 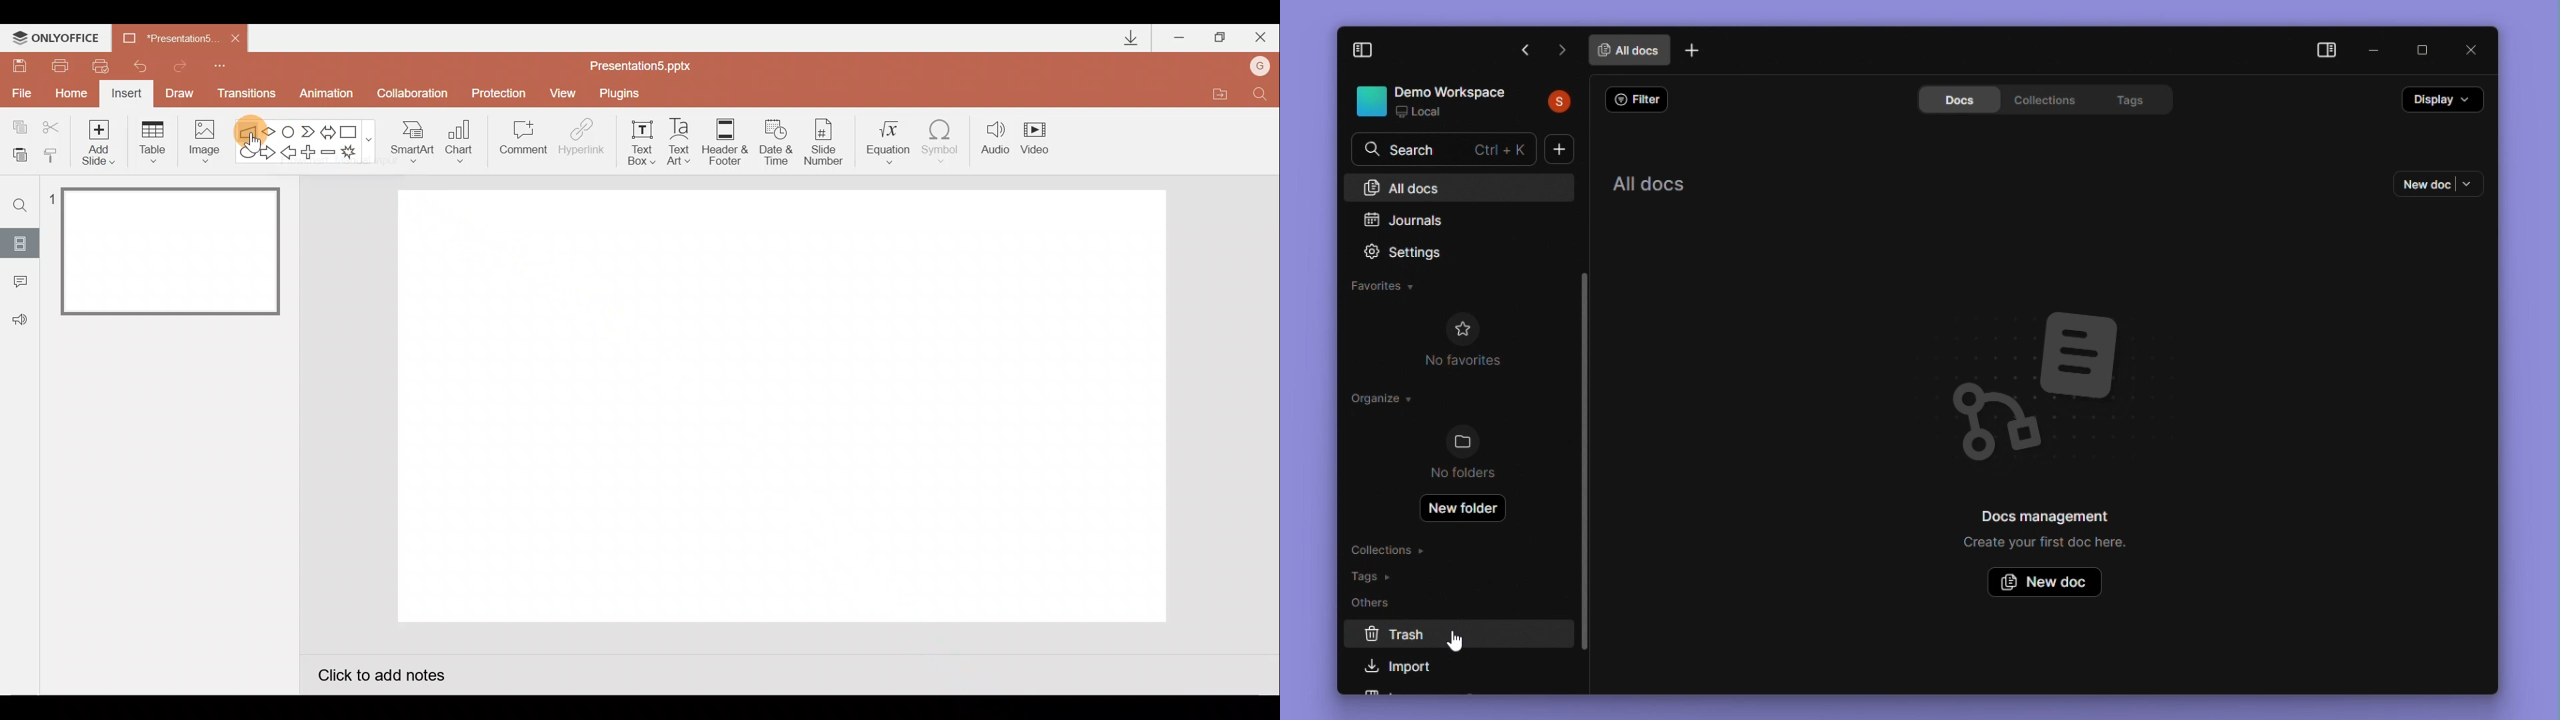 I want to click on ONLYOFFICE, so click(x=59, y=38).